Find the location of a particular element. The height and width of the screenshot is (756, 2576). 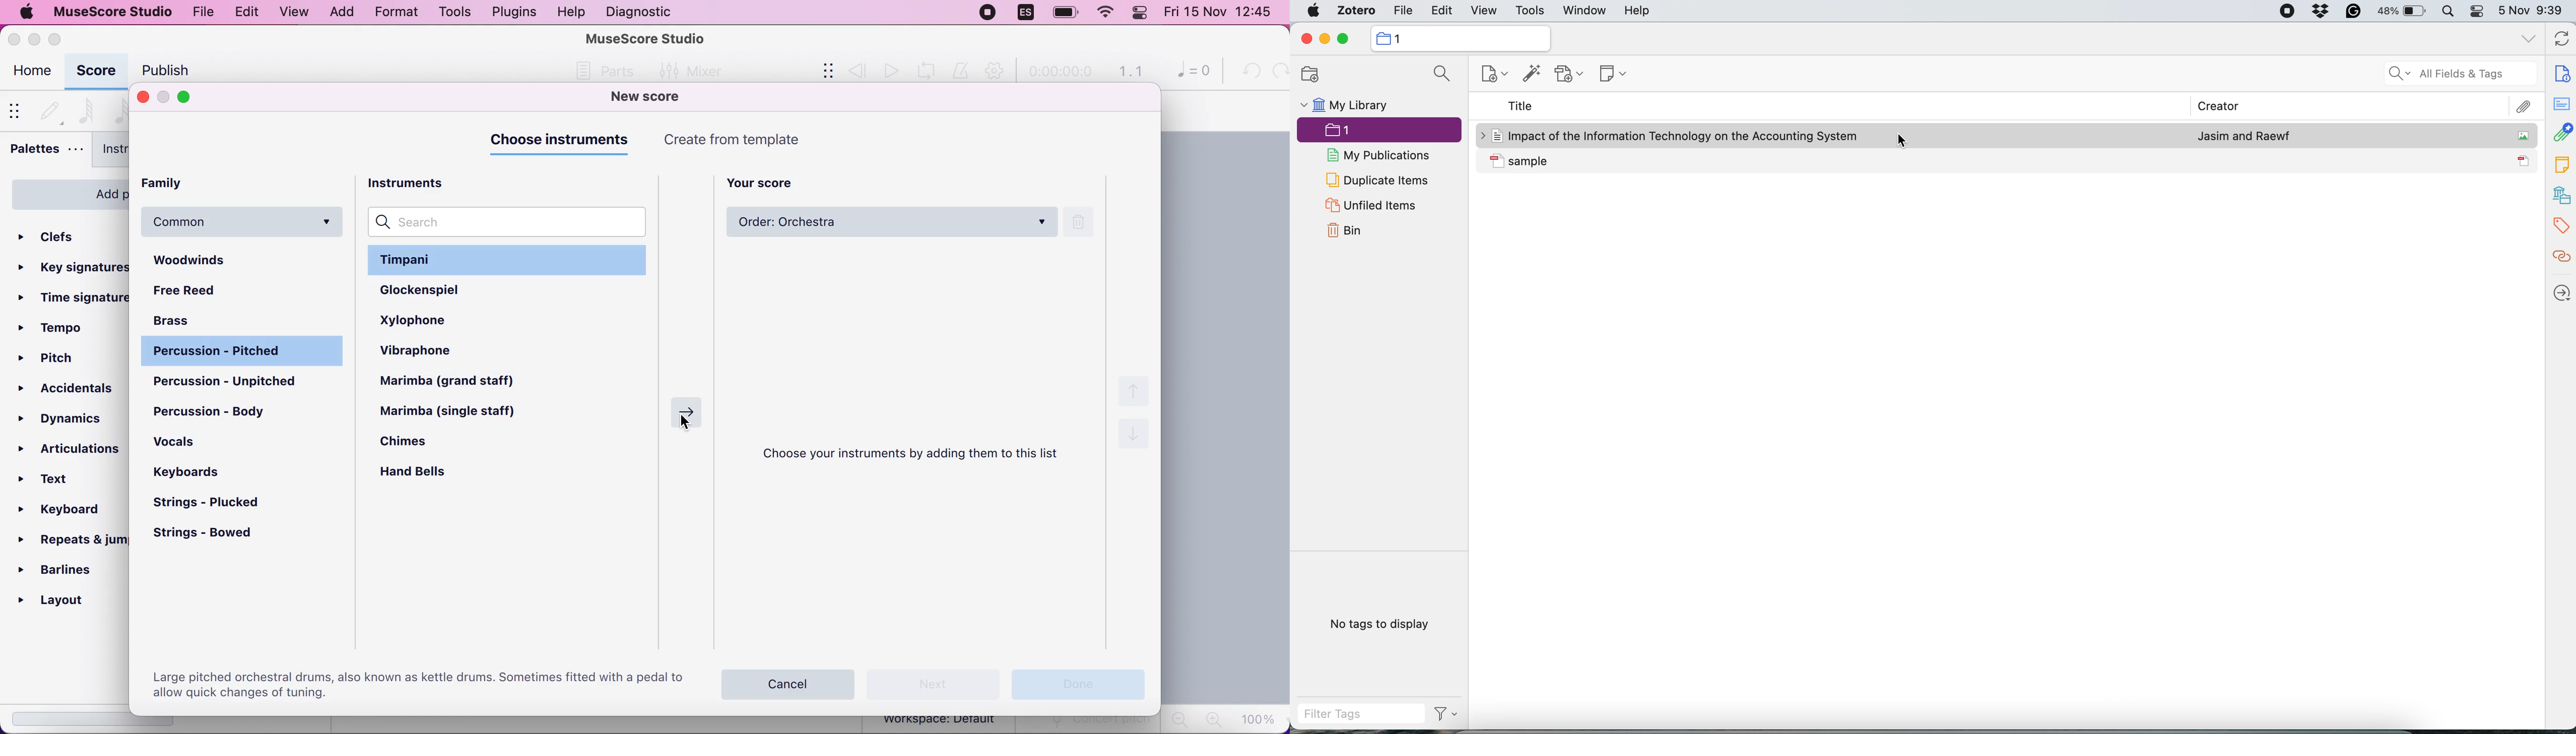

dropbox is located at coordinates (2319, 10).